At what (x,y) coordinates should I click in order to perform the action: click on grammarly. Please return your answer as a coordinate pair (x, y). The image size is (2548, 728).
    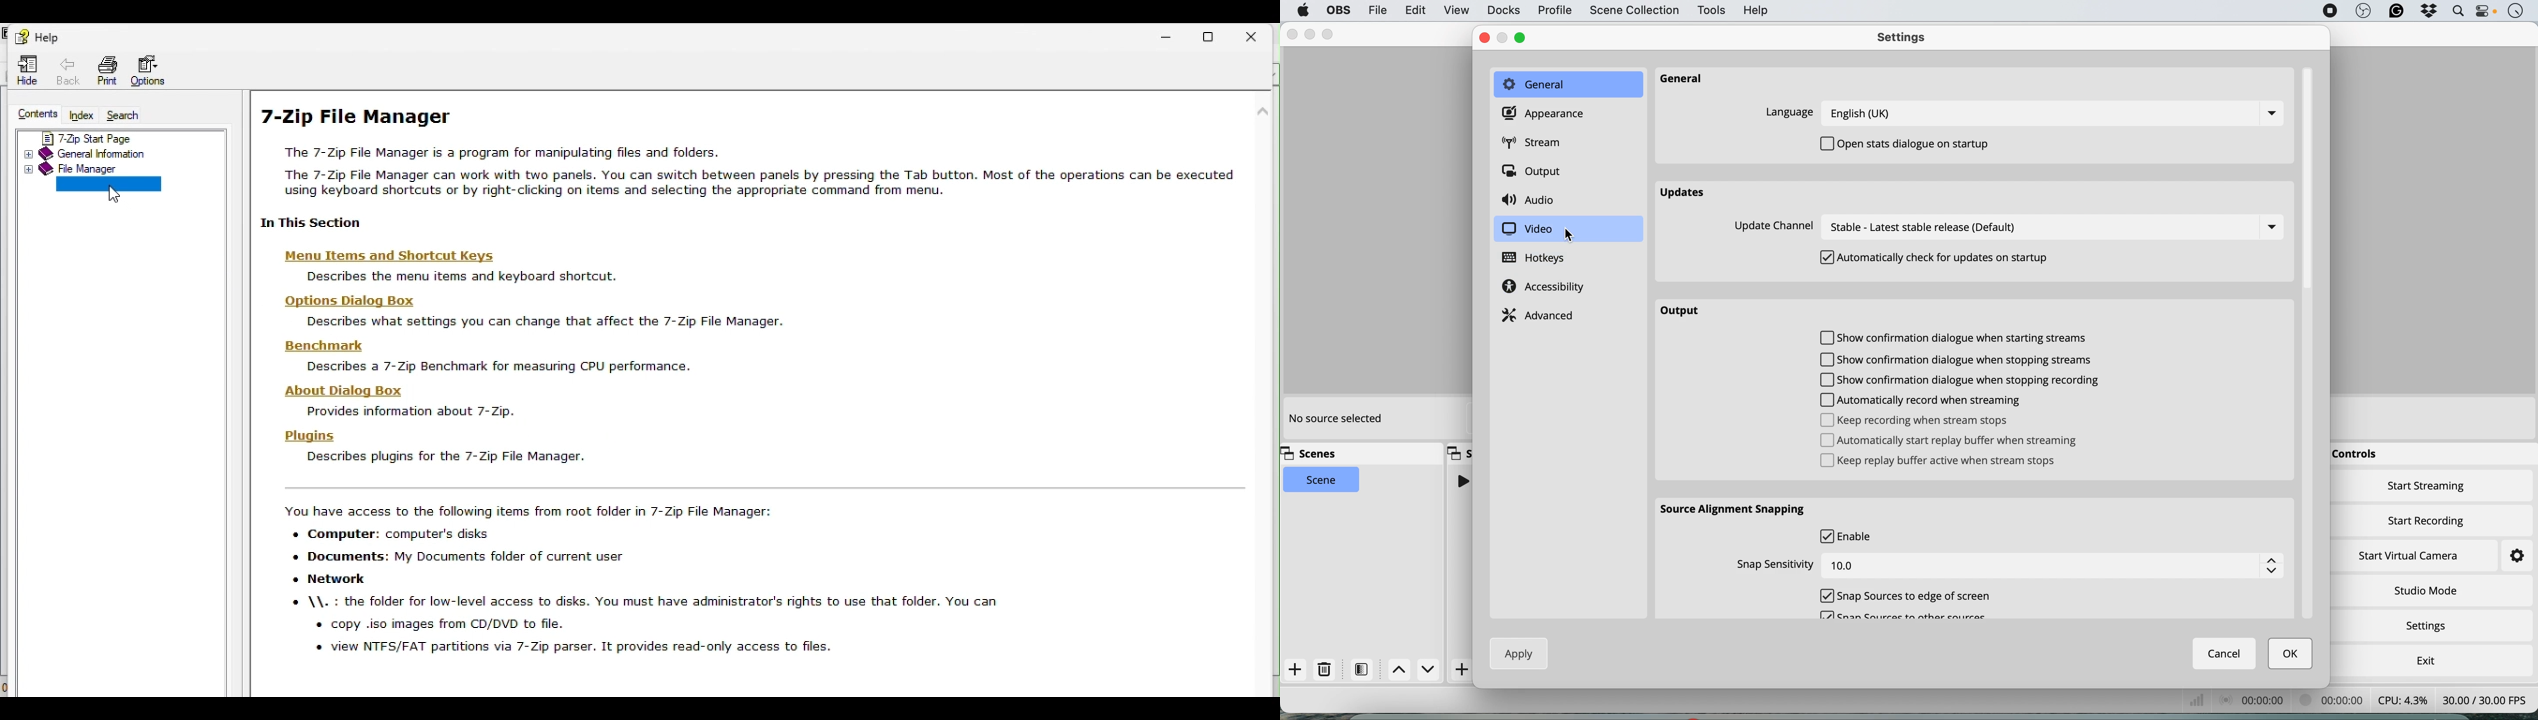
    Looking at the image, I should click on (2396, 12).